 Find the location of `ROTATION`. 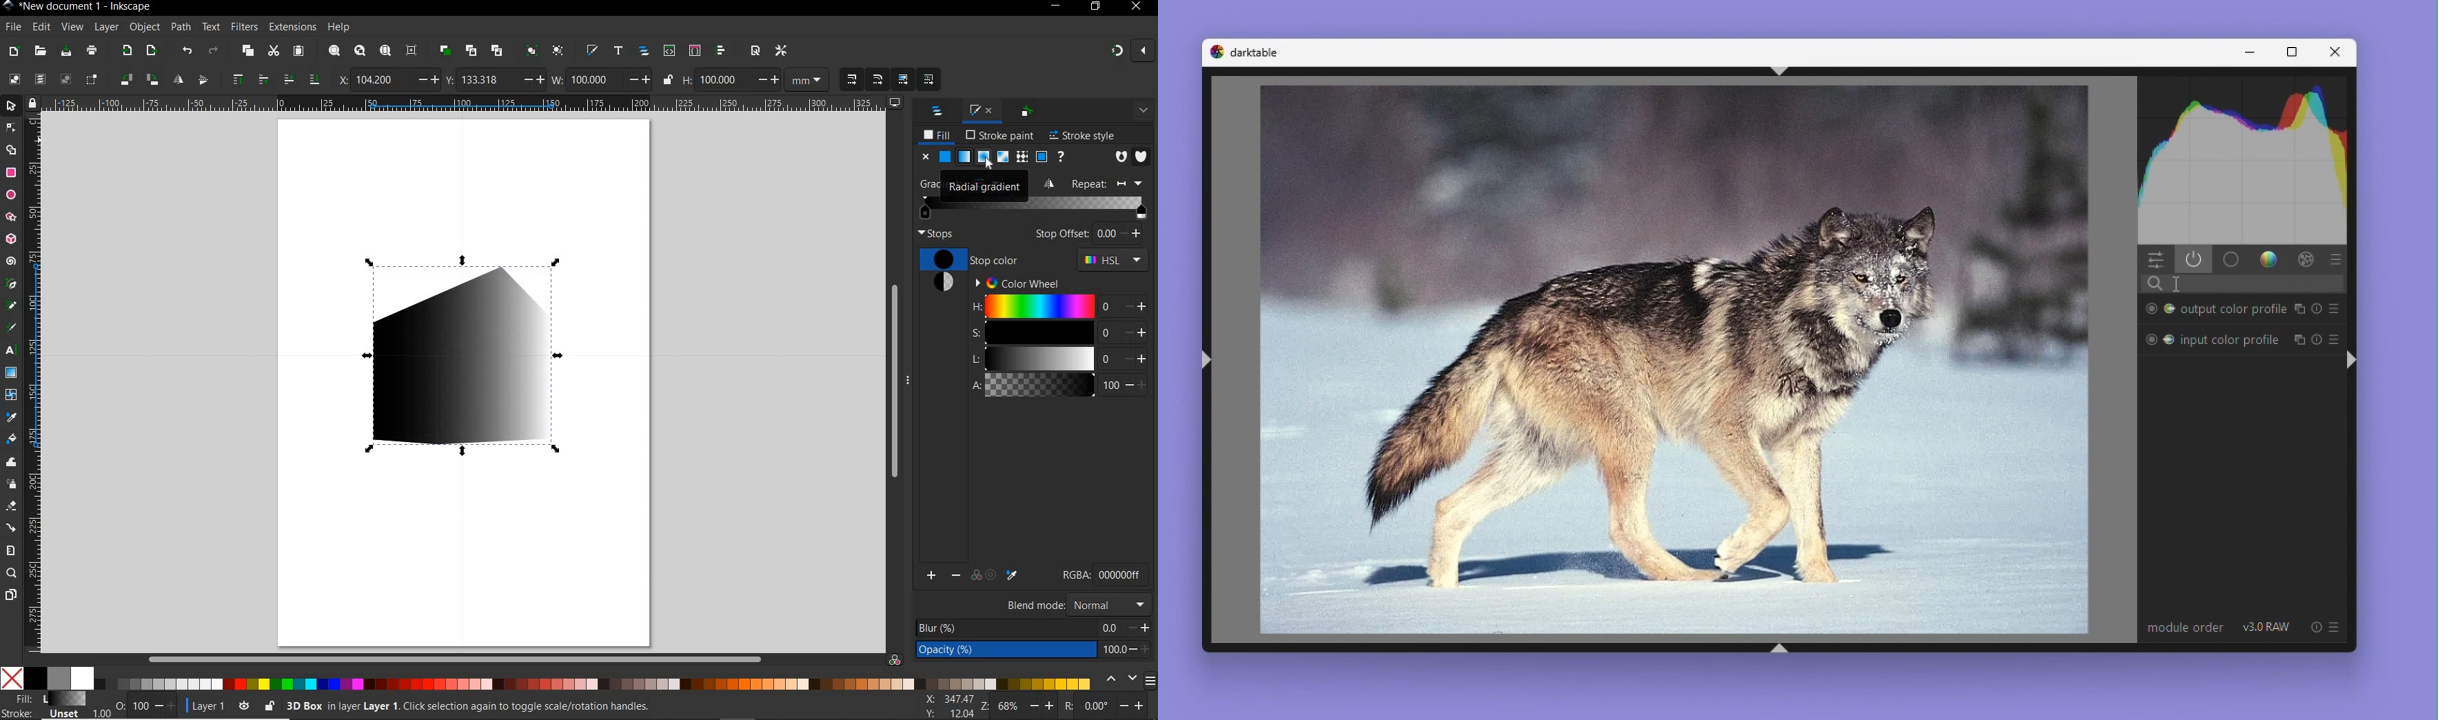

ROTATION is located at coordinates (1068, 706).